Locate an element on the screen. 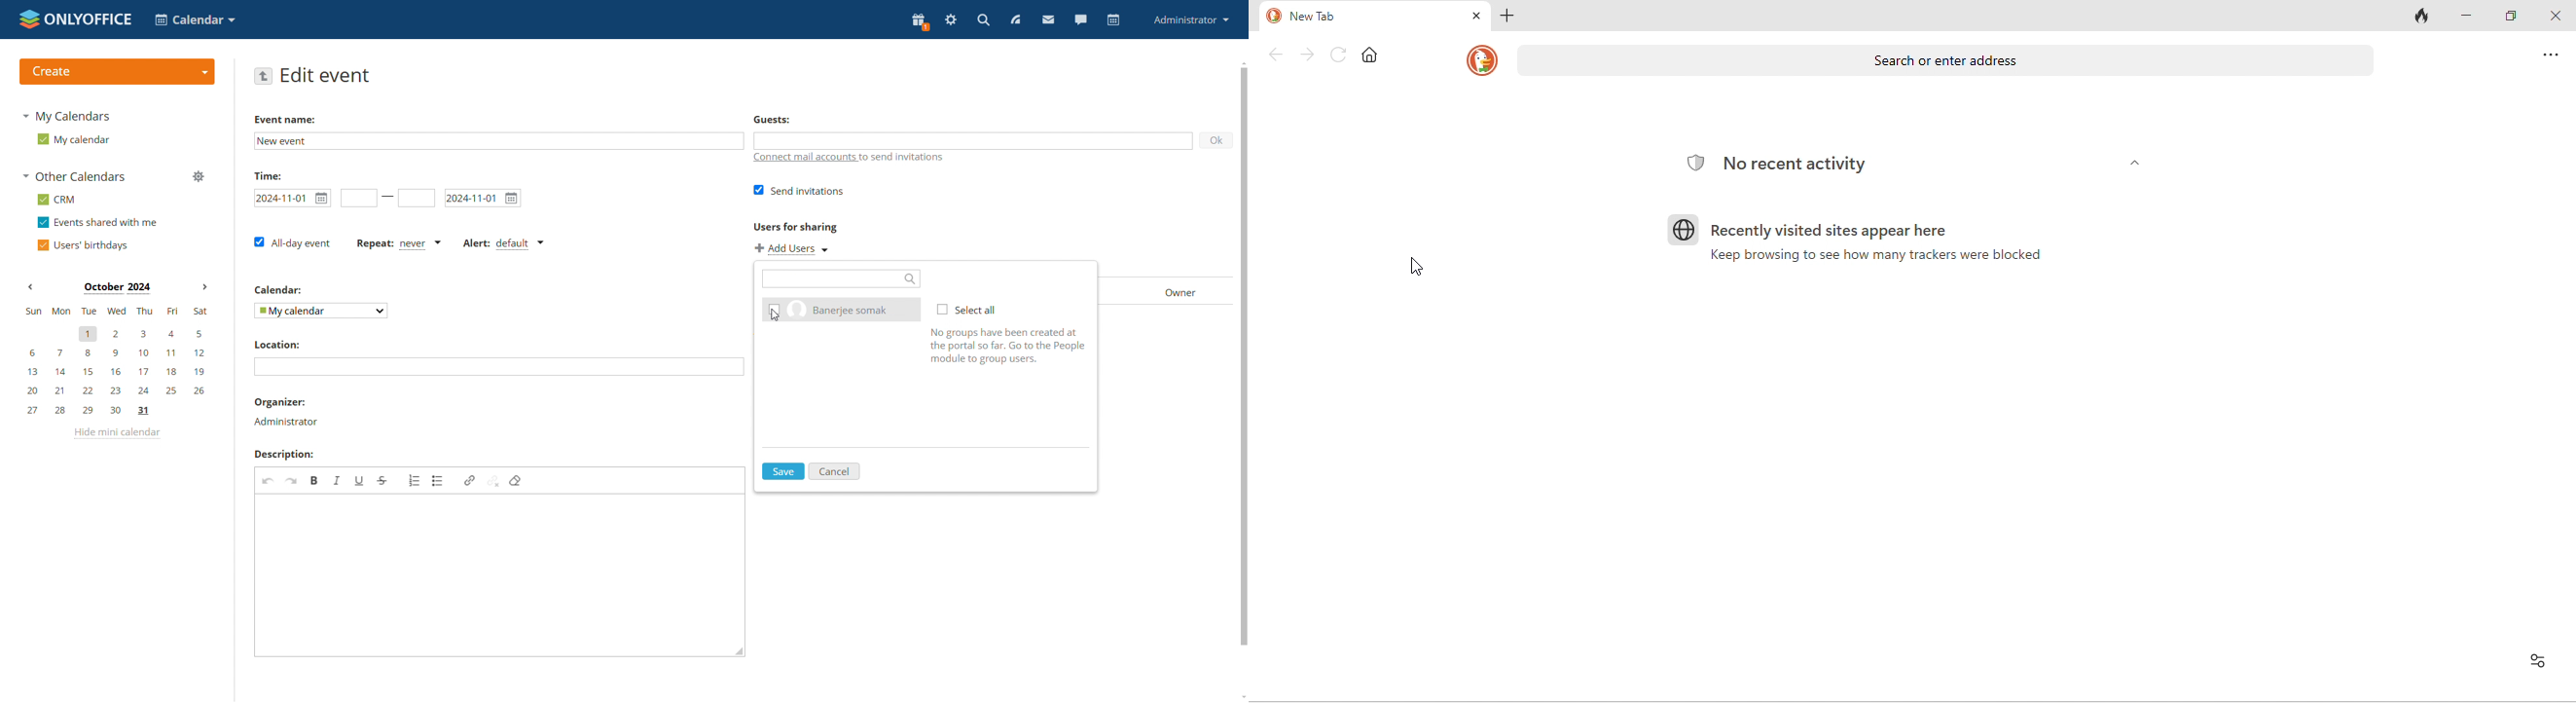 The image size is (2576, 728). save is located at coordinates (783, 471).